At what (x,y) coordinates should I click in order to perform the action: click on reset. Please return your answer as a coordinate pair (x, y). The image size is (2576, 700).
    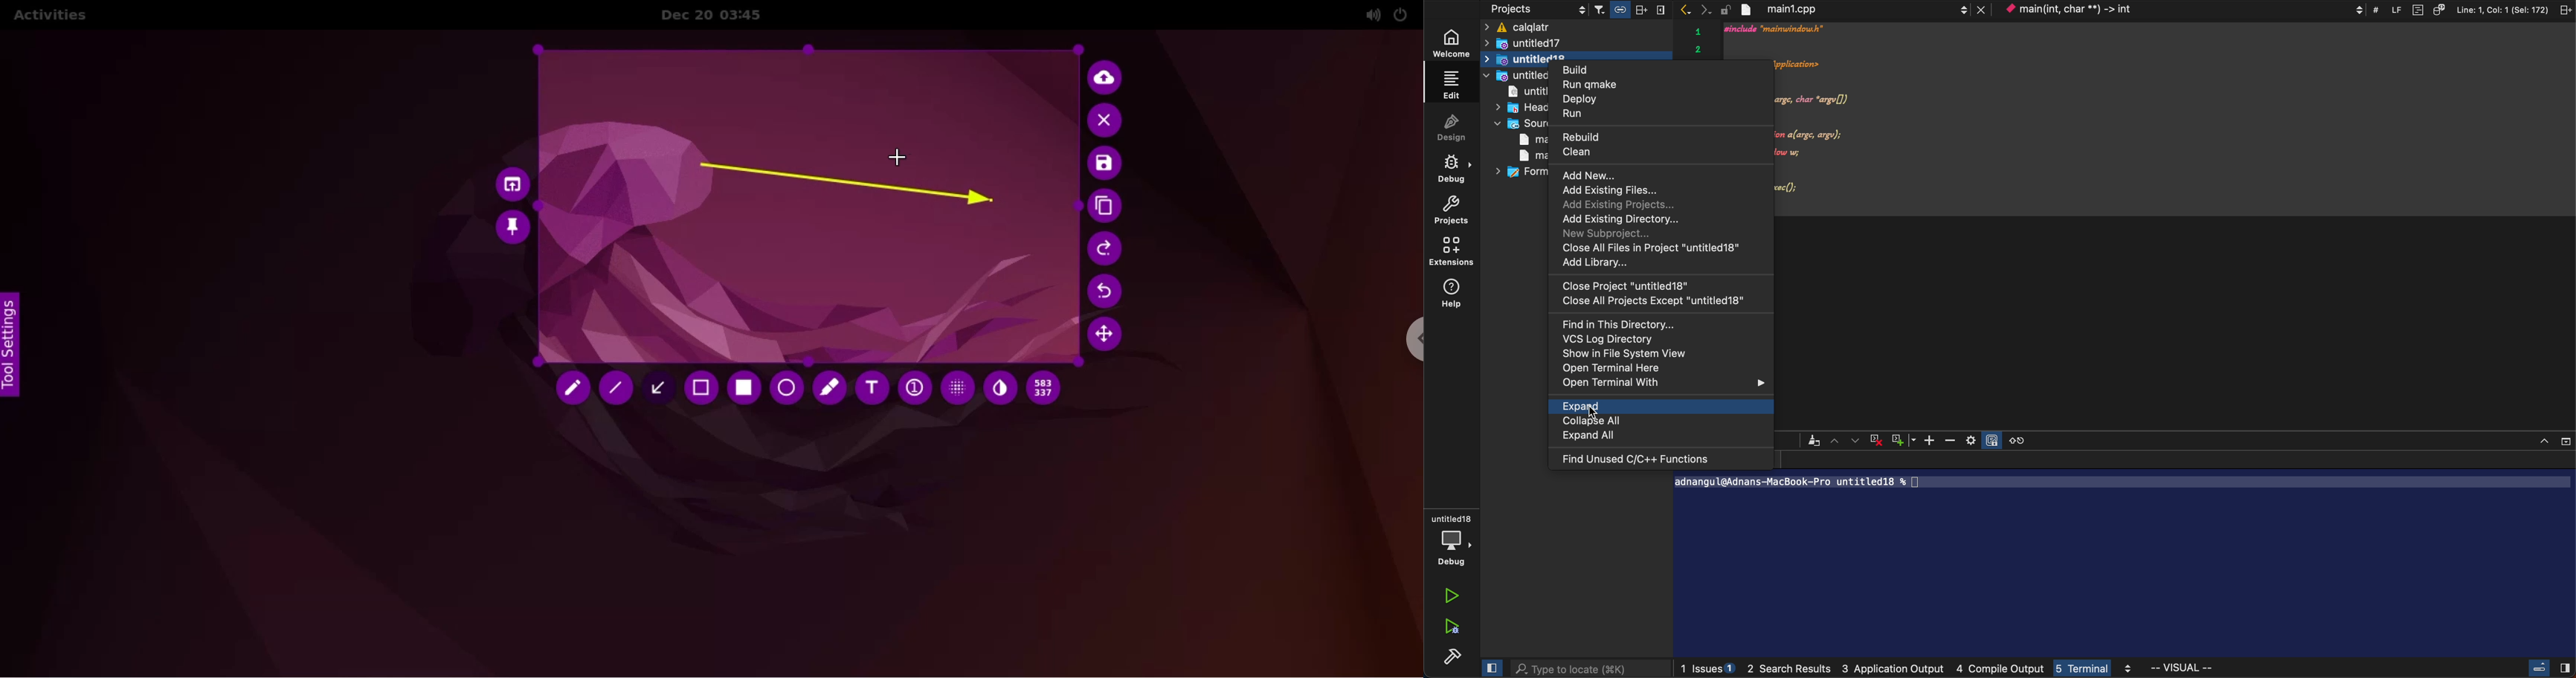
    Looking at the image, I should click on (2025, 440).